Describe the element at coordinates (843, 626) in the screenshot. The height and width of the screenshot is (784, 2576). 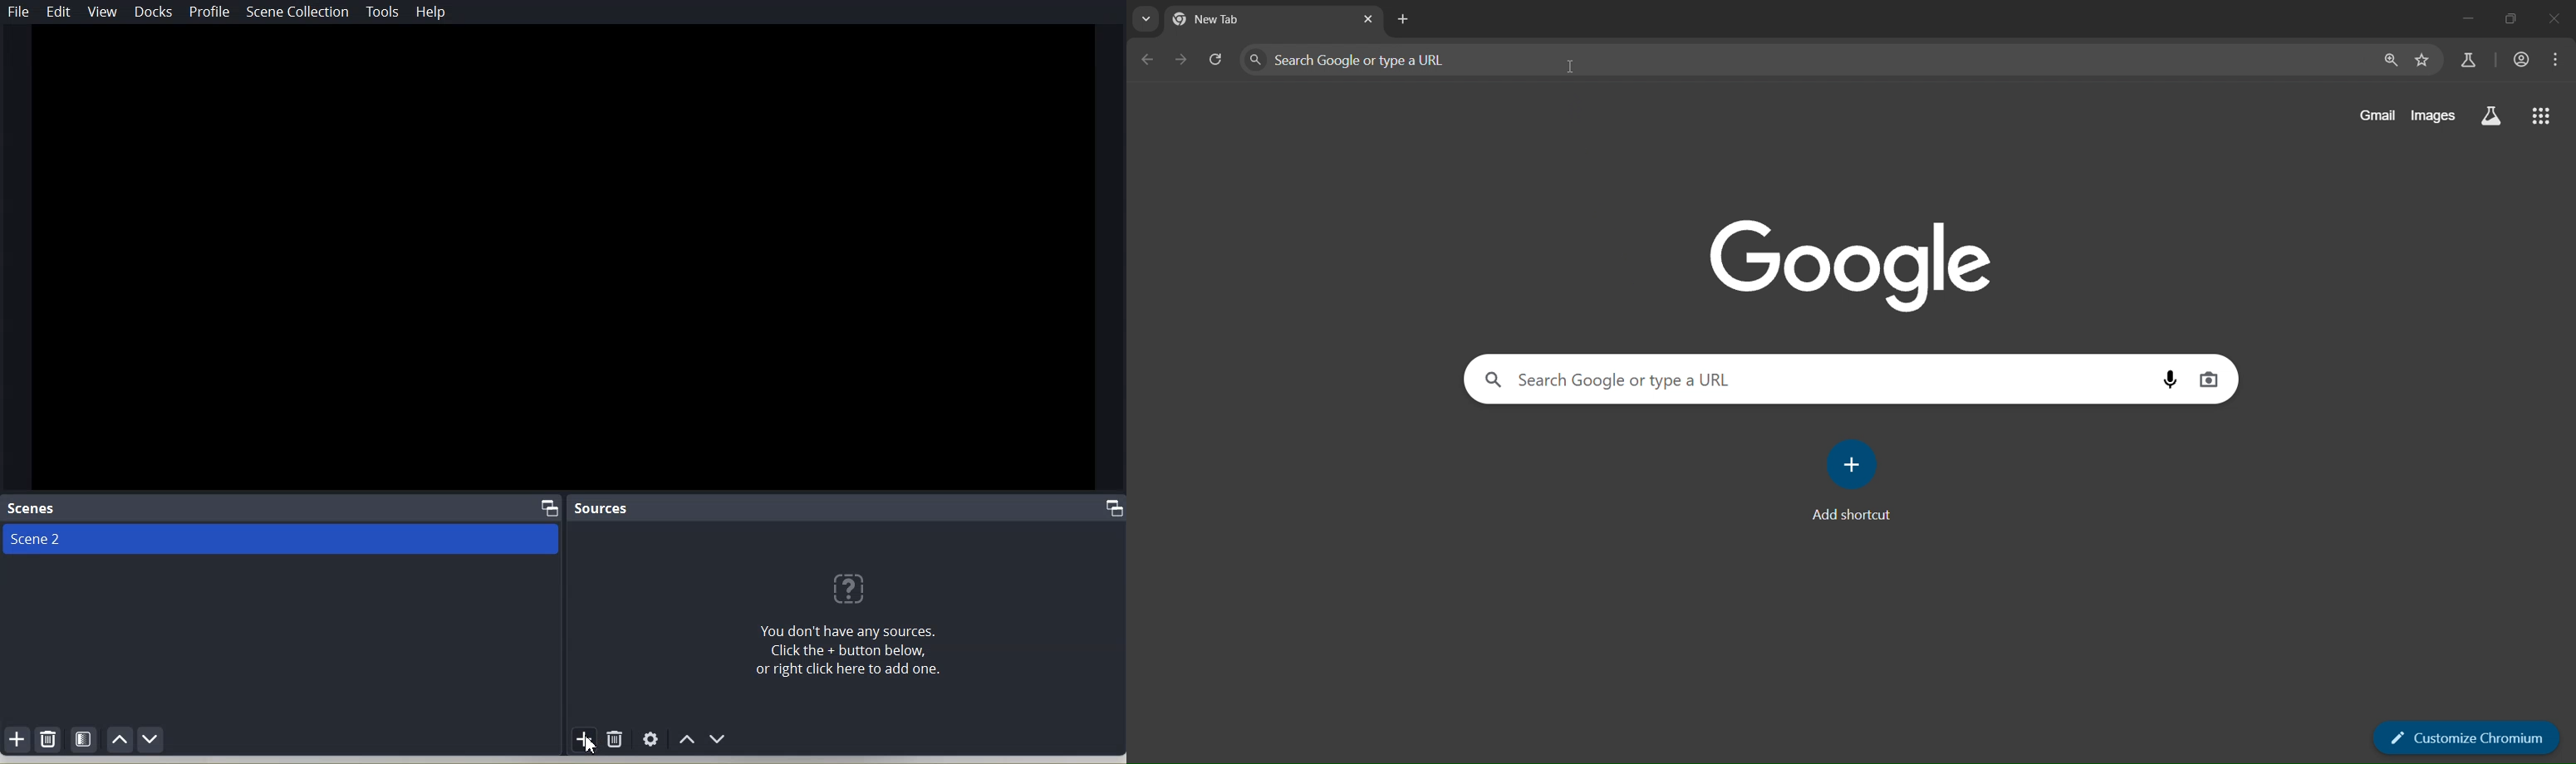
I see `You don't have any sources.
Click the + button below,
or right click here to add one.` at that location.